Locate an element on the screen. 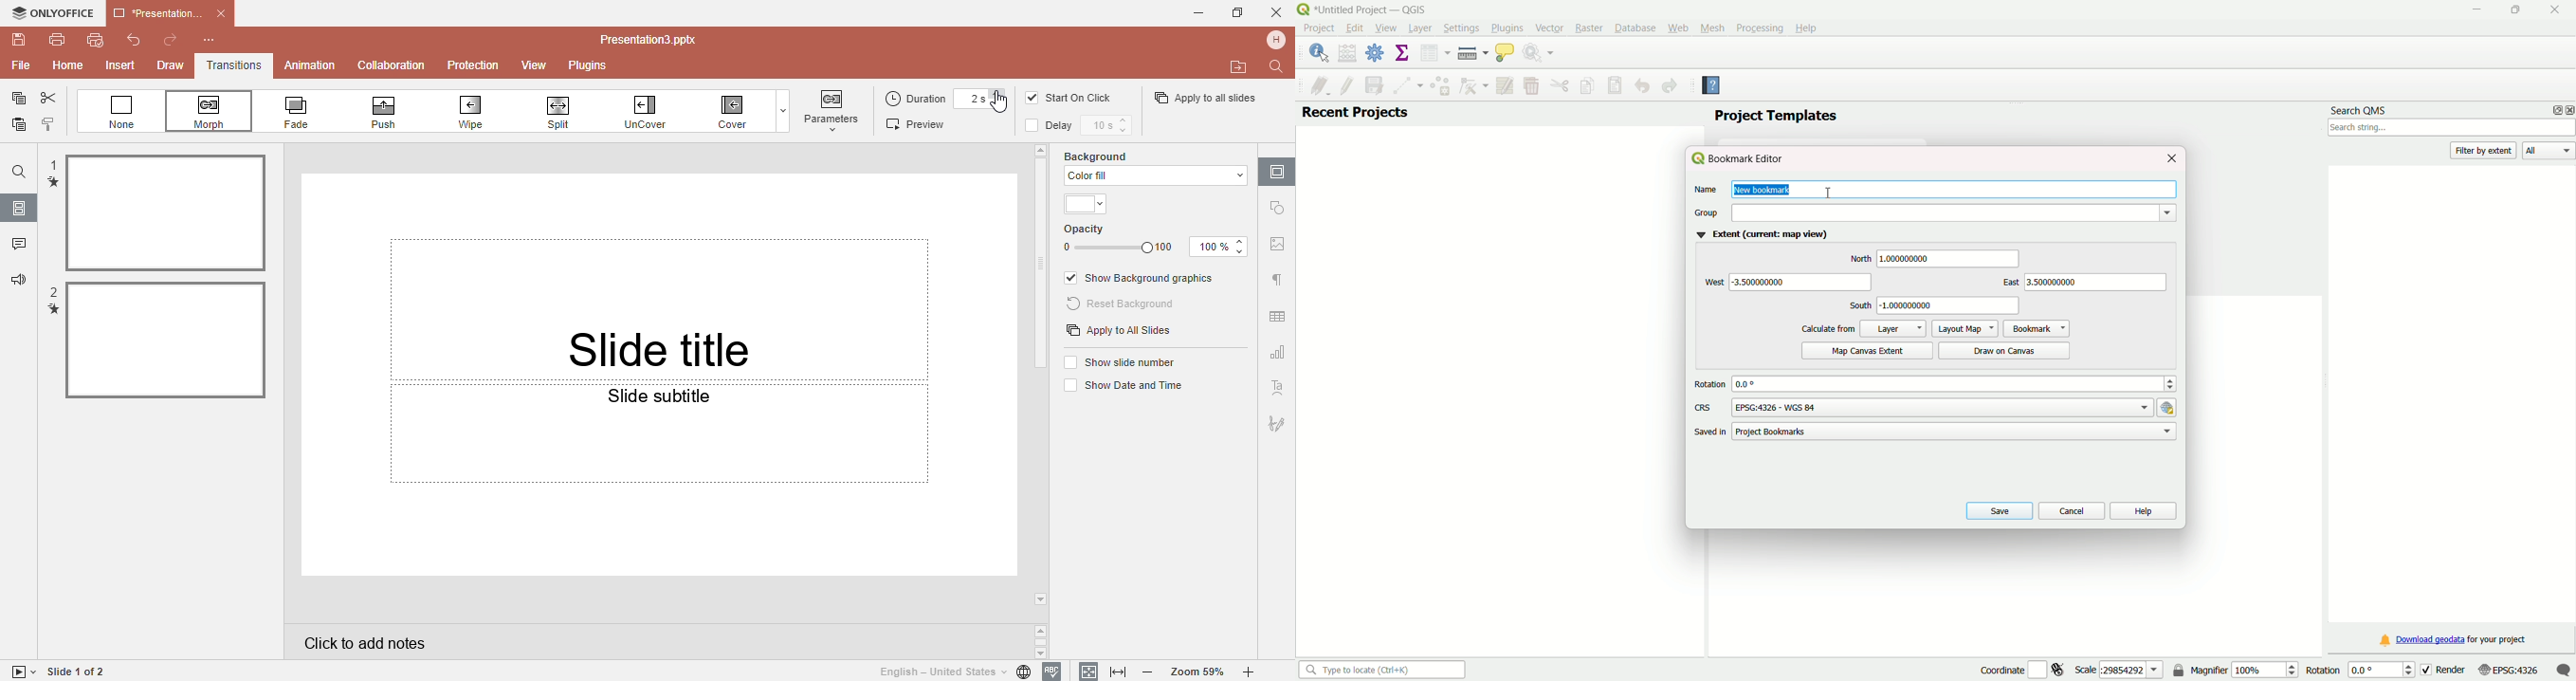 This screenshot has width=2576, height=700. None is located at coordinates (122, 112).